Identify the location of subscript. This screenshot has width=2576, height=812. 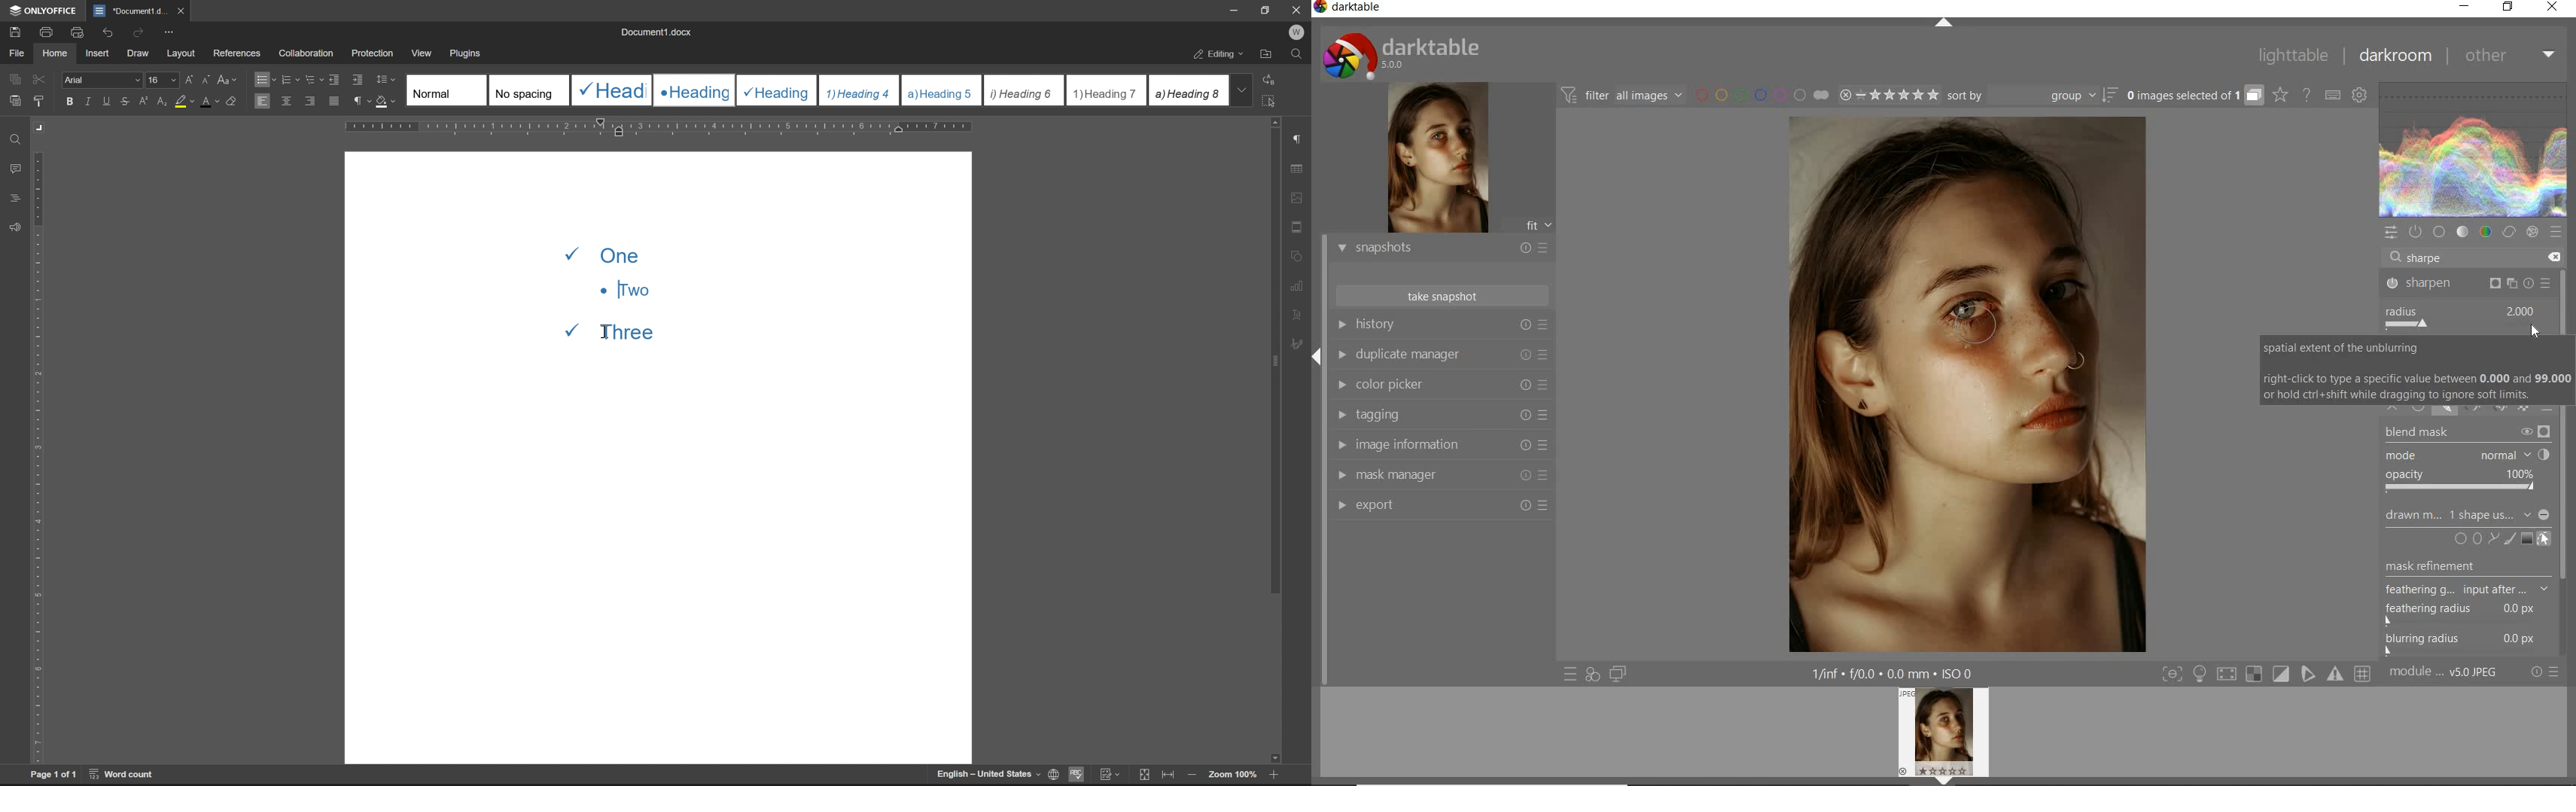
(163, 99).